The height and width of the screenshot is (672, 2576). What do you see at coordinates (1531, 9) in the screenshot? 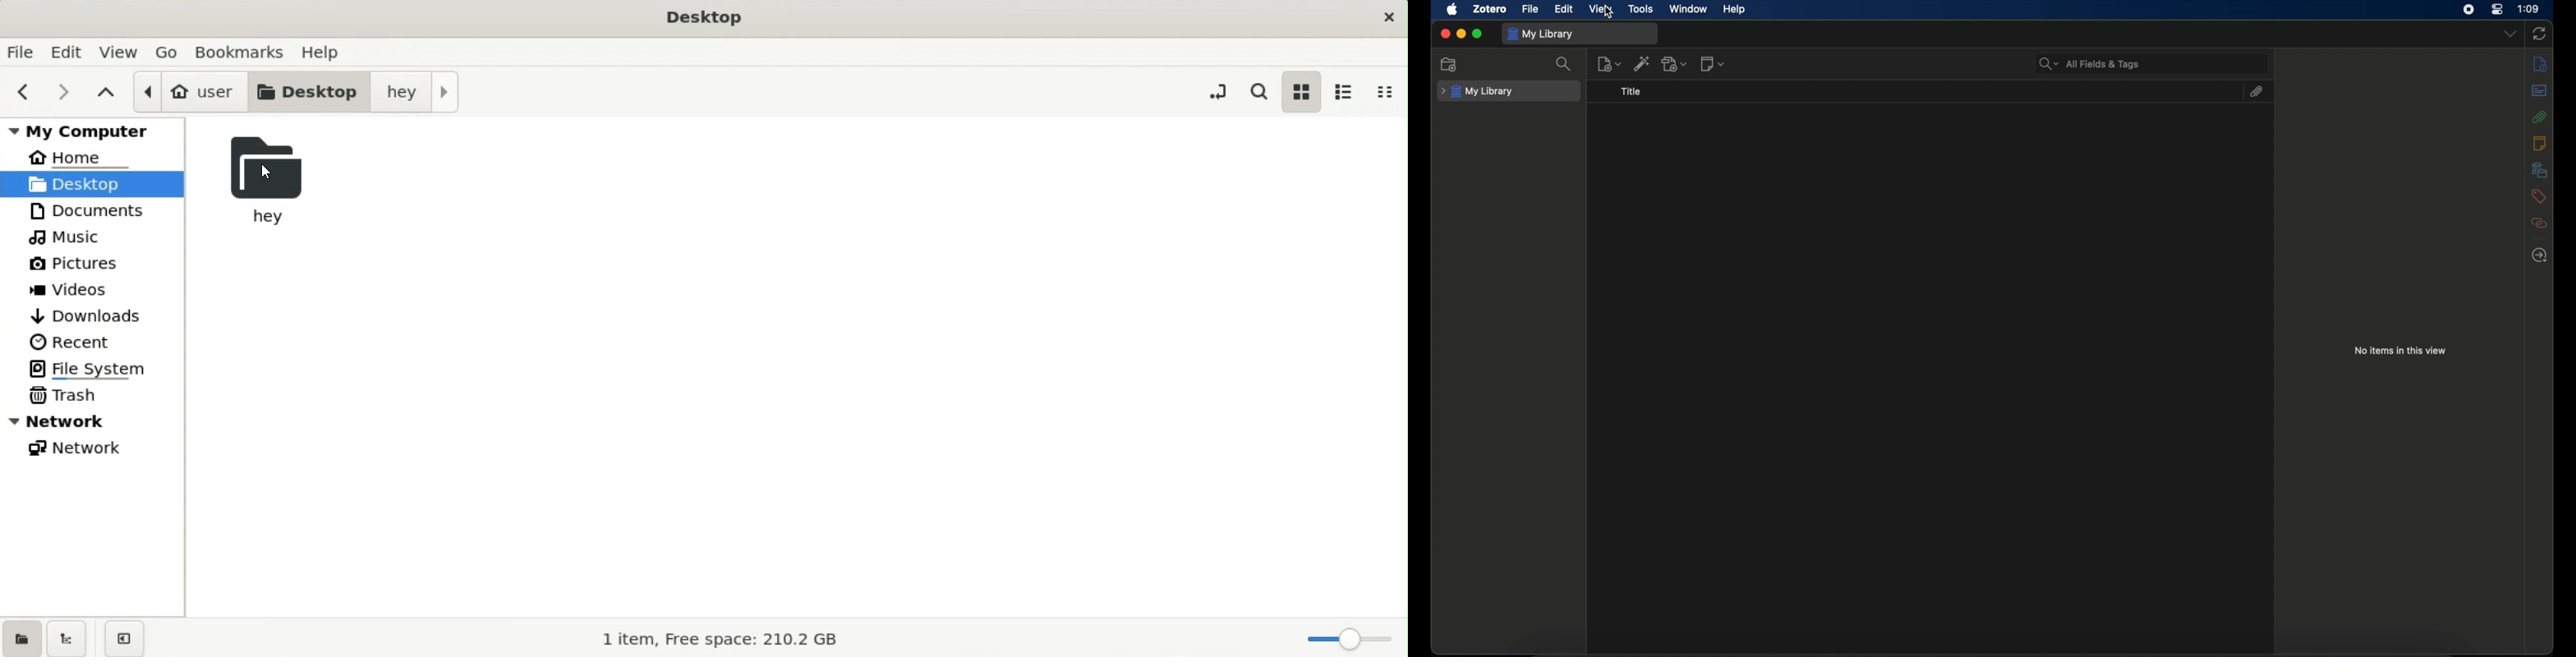
I see `file` at bounding box center [1531, 9].